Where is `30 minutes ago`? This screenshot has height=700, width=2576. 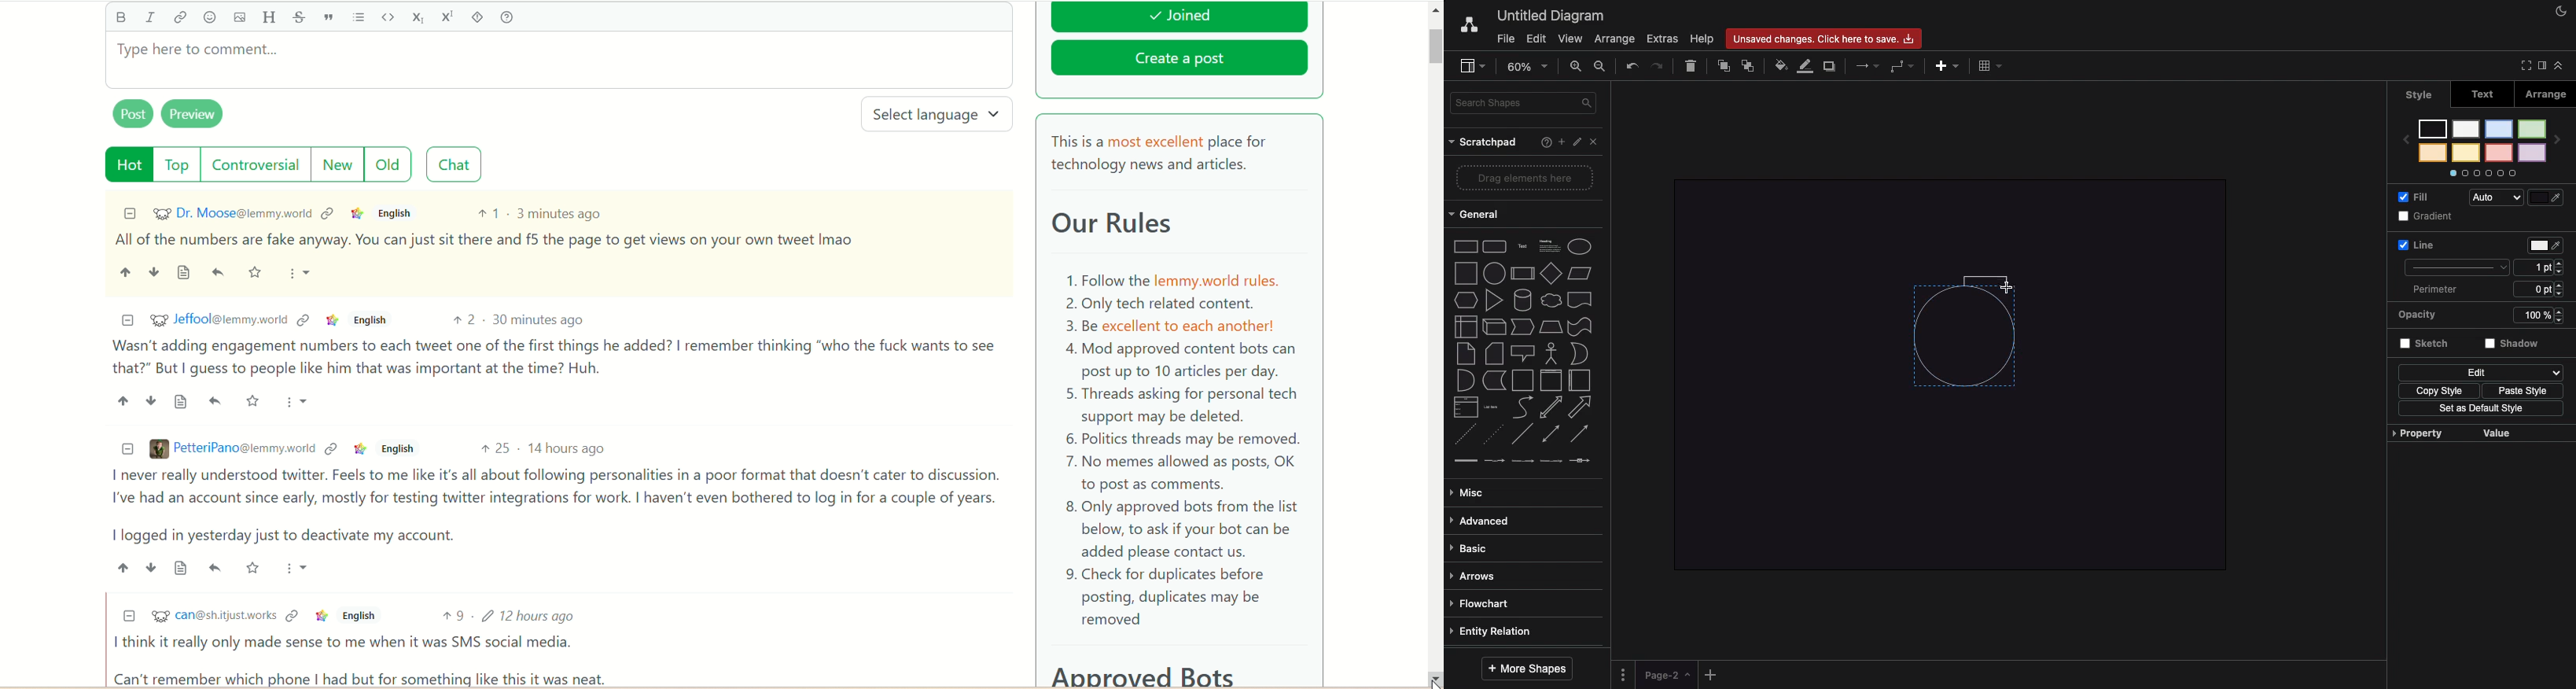 30 minutes ago is located at coordinates (539, 319).